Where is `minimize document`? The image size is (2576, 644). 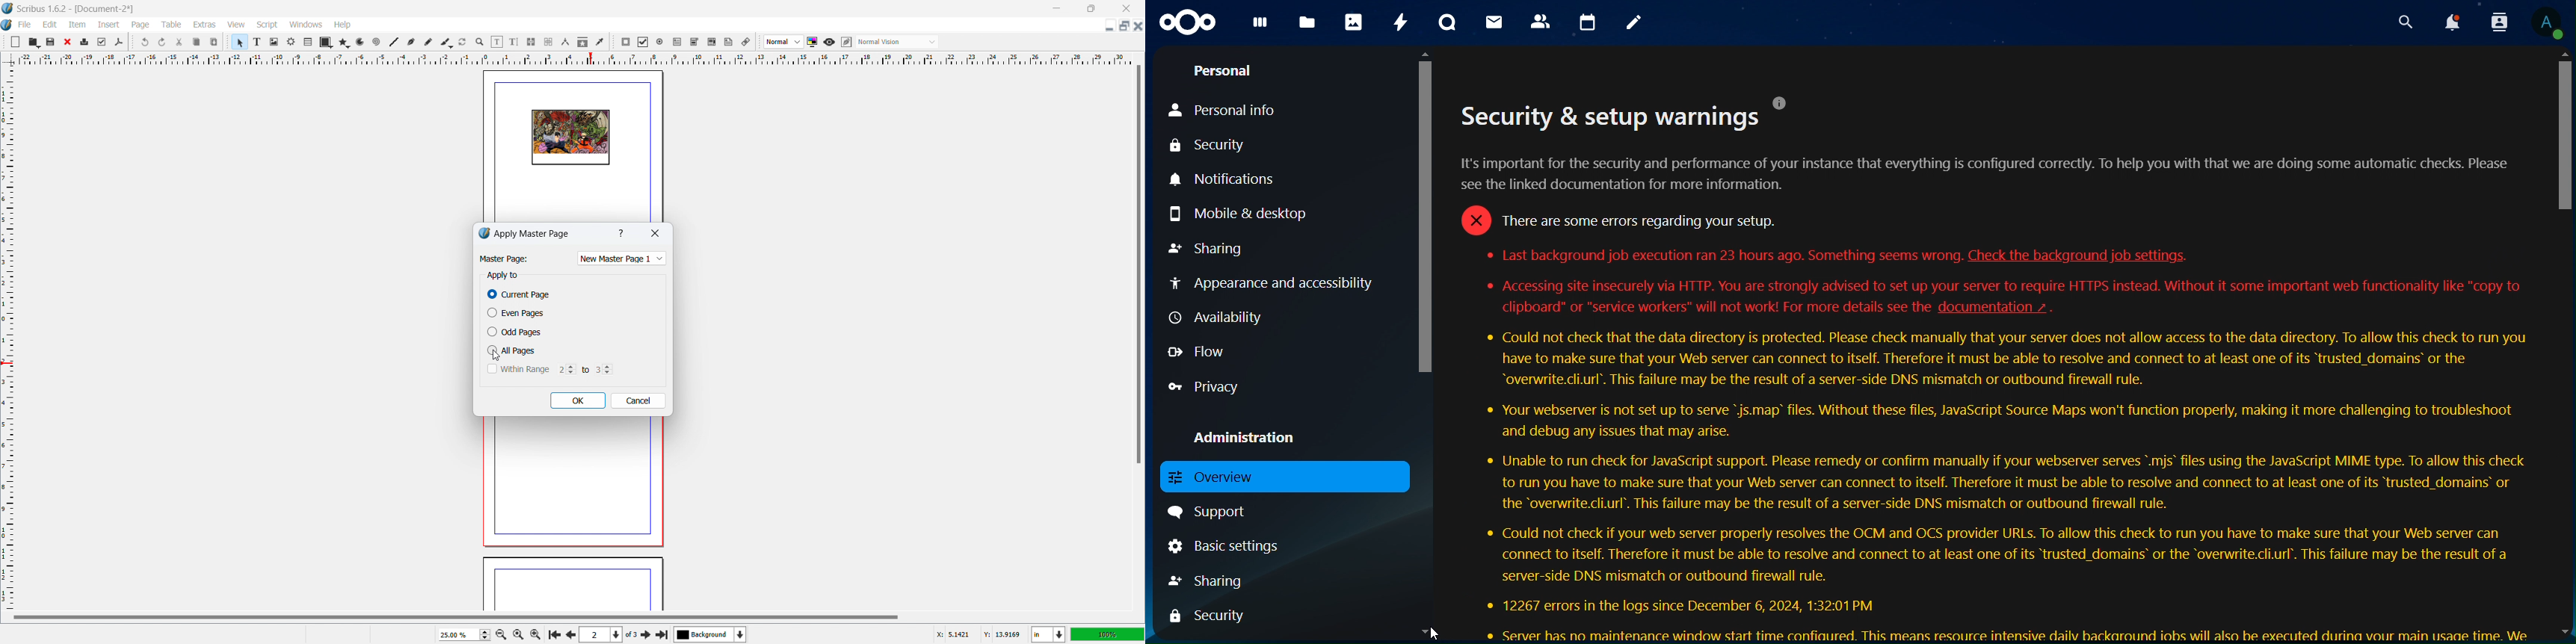 minimize document is located at coordinates (1108, 27).